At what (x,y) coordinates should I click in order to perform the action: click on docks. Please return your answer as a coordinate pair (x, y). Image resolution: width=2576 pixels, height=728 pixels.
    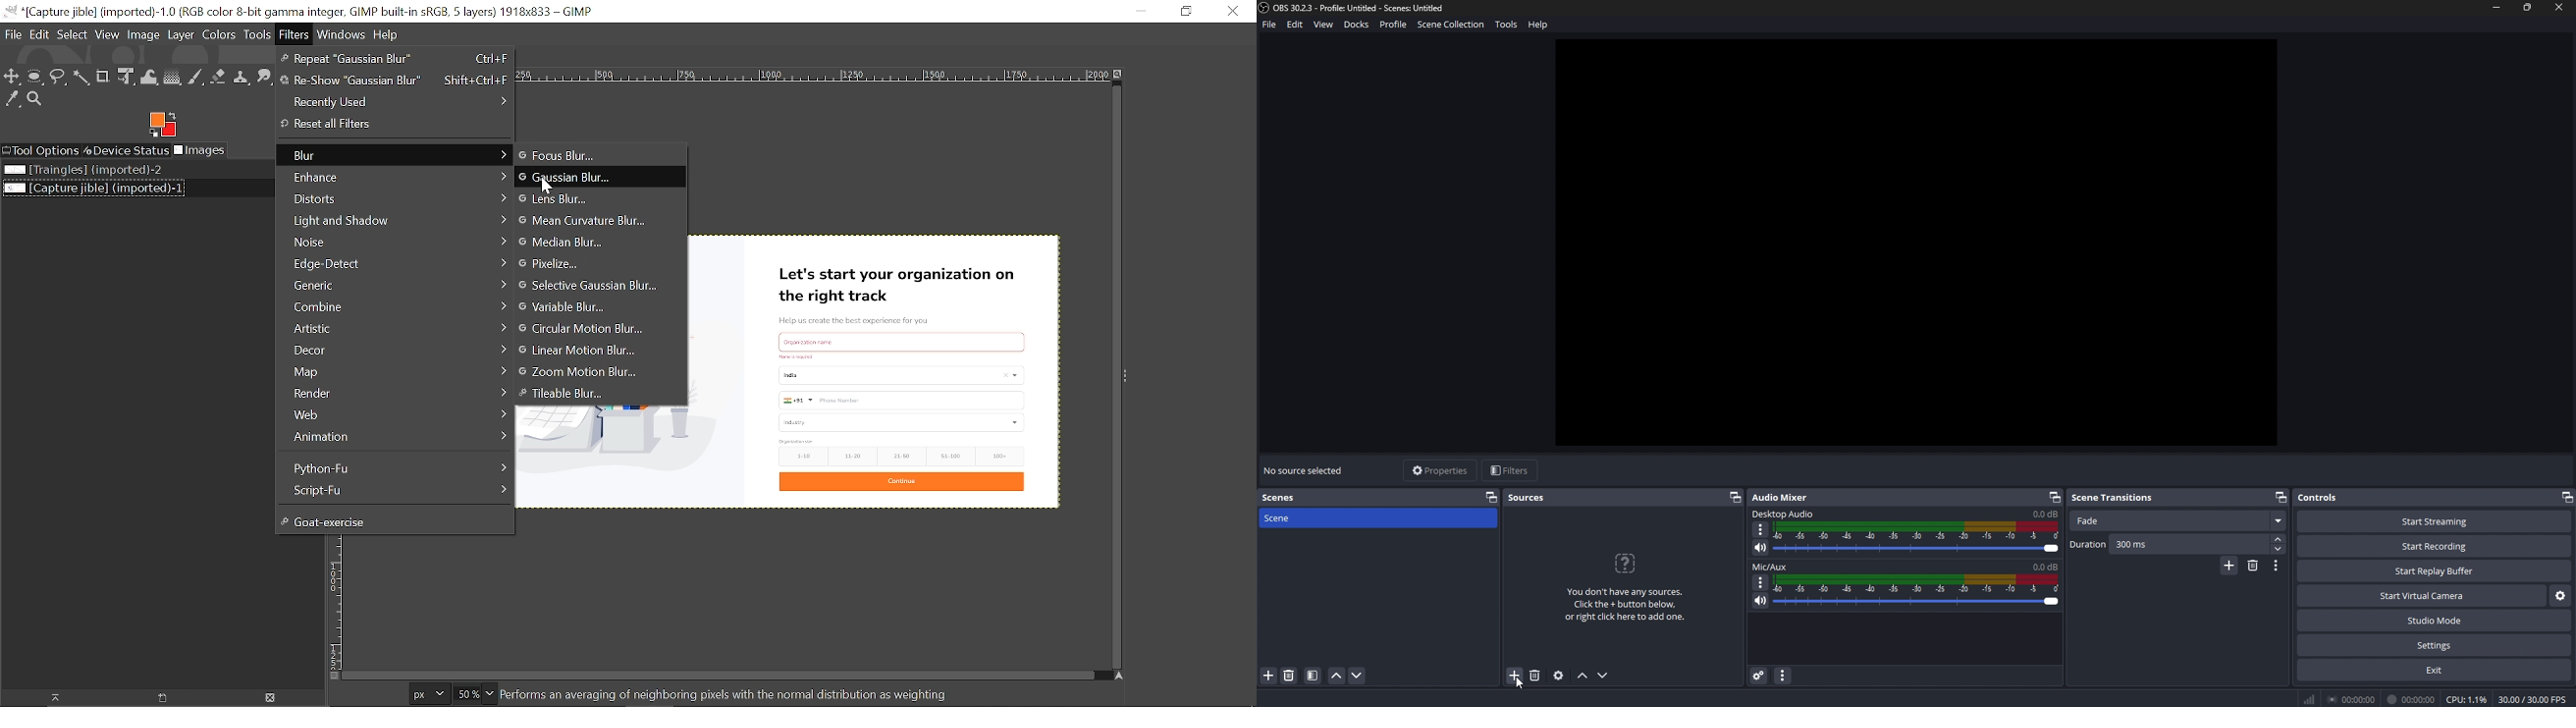
    Looking at the image, I should click on (1357, 24).